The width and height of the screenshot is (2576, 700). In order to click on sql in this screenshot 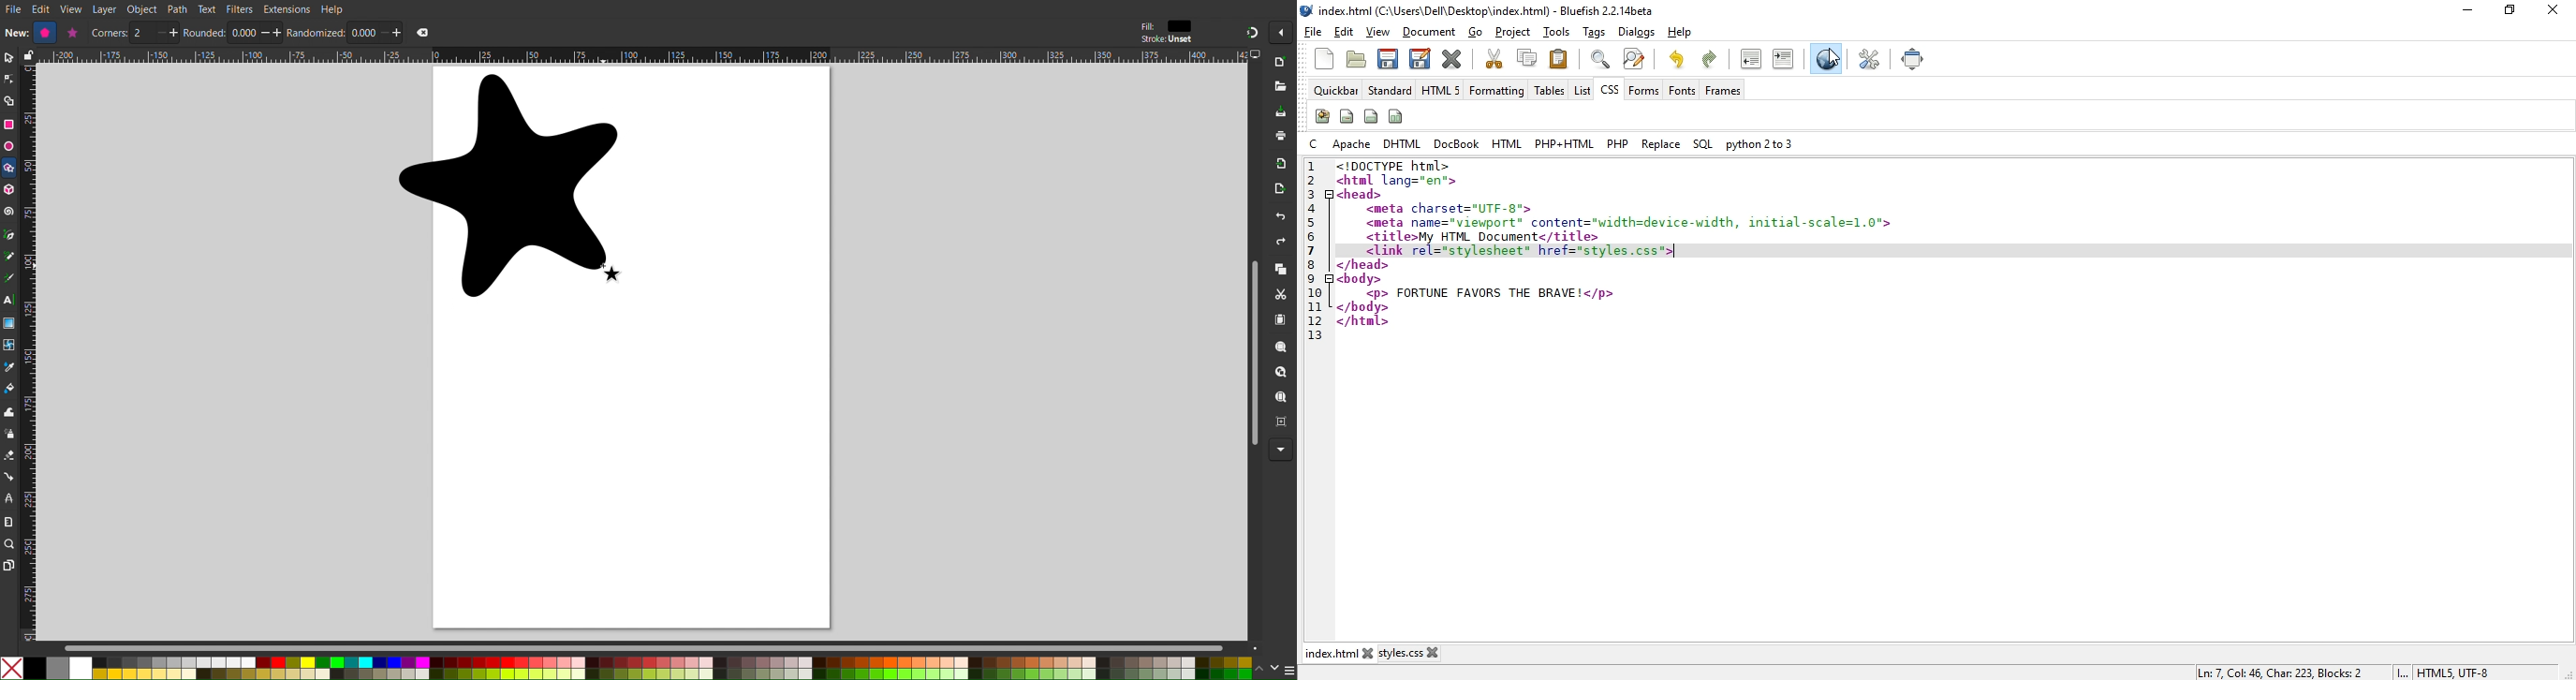, I will do `click(1702, 145)`.